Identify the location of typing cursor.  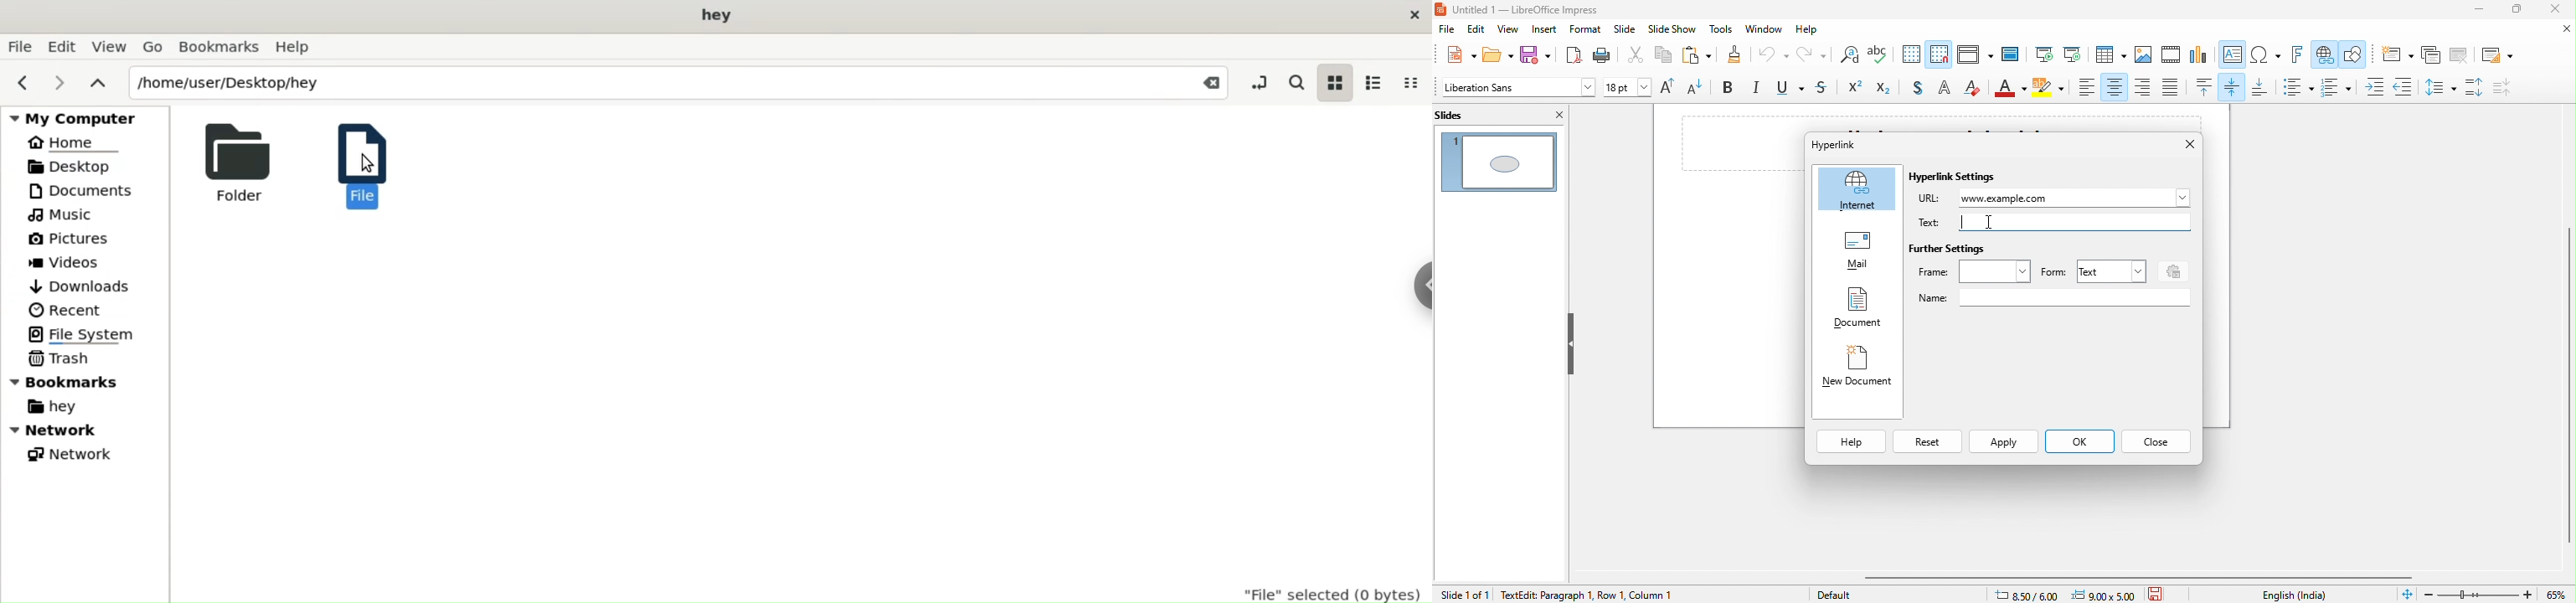
(1964, 221).